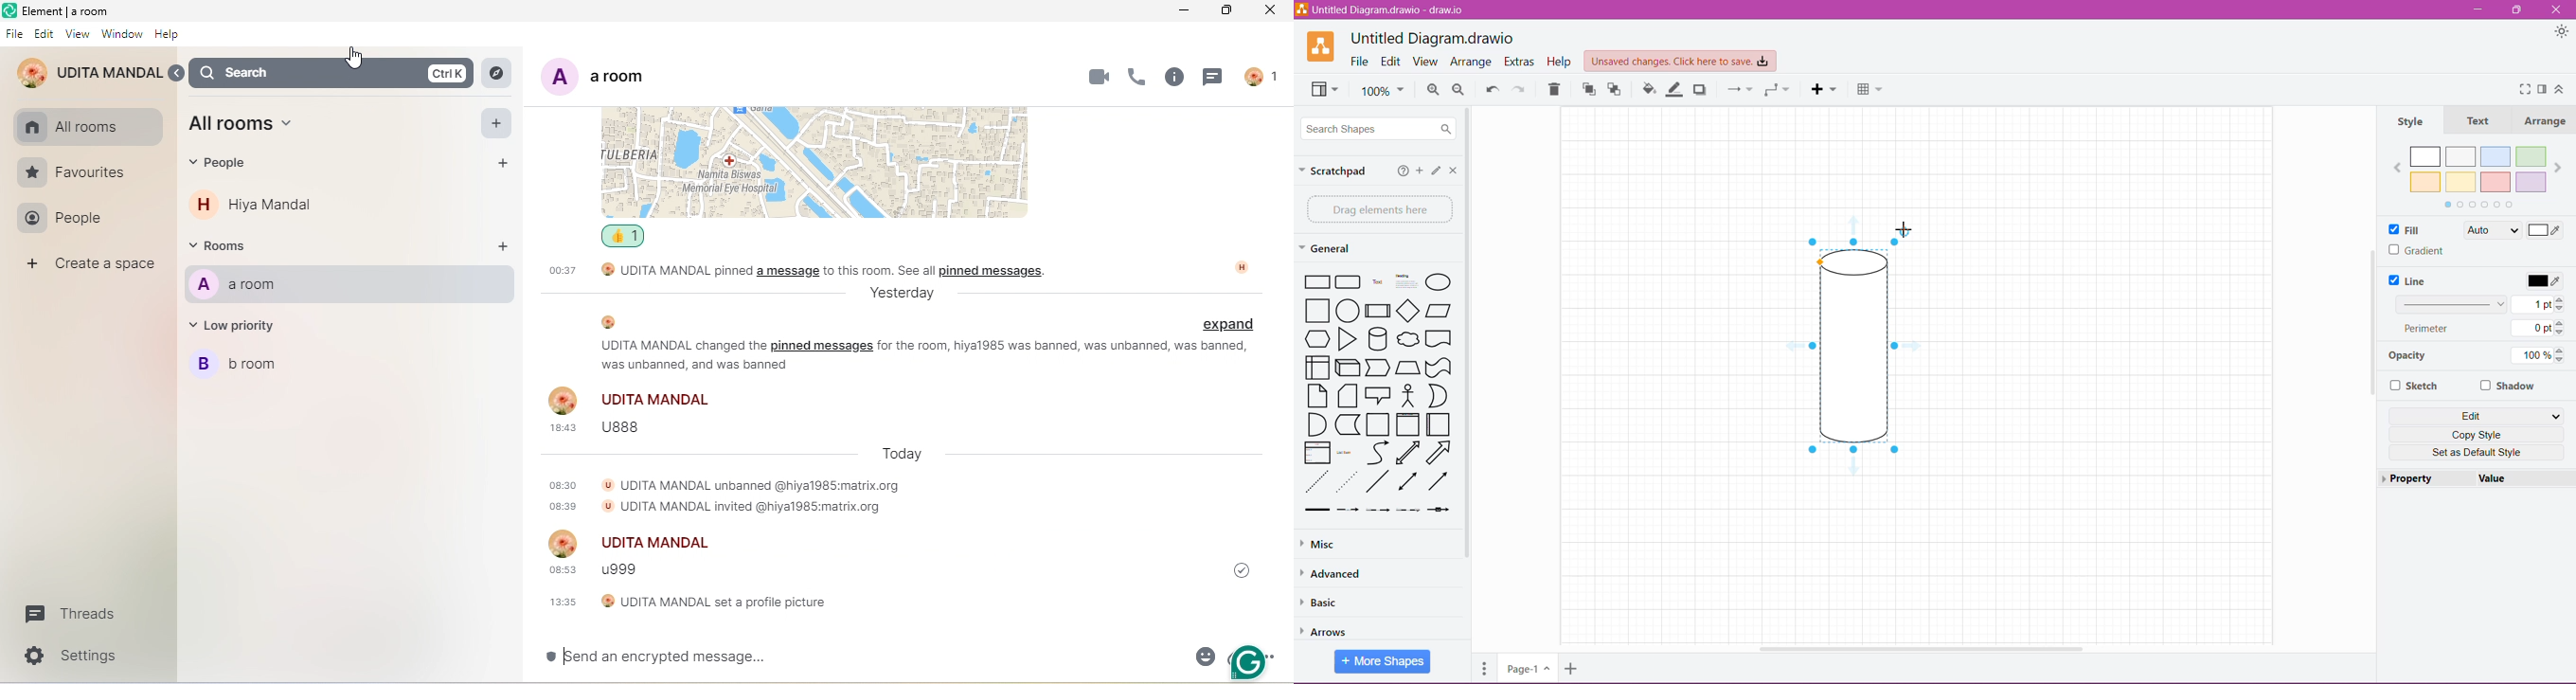  Describe the element at coordinates (1262, 79) in the screenshot. I see `Profile` at that location.